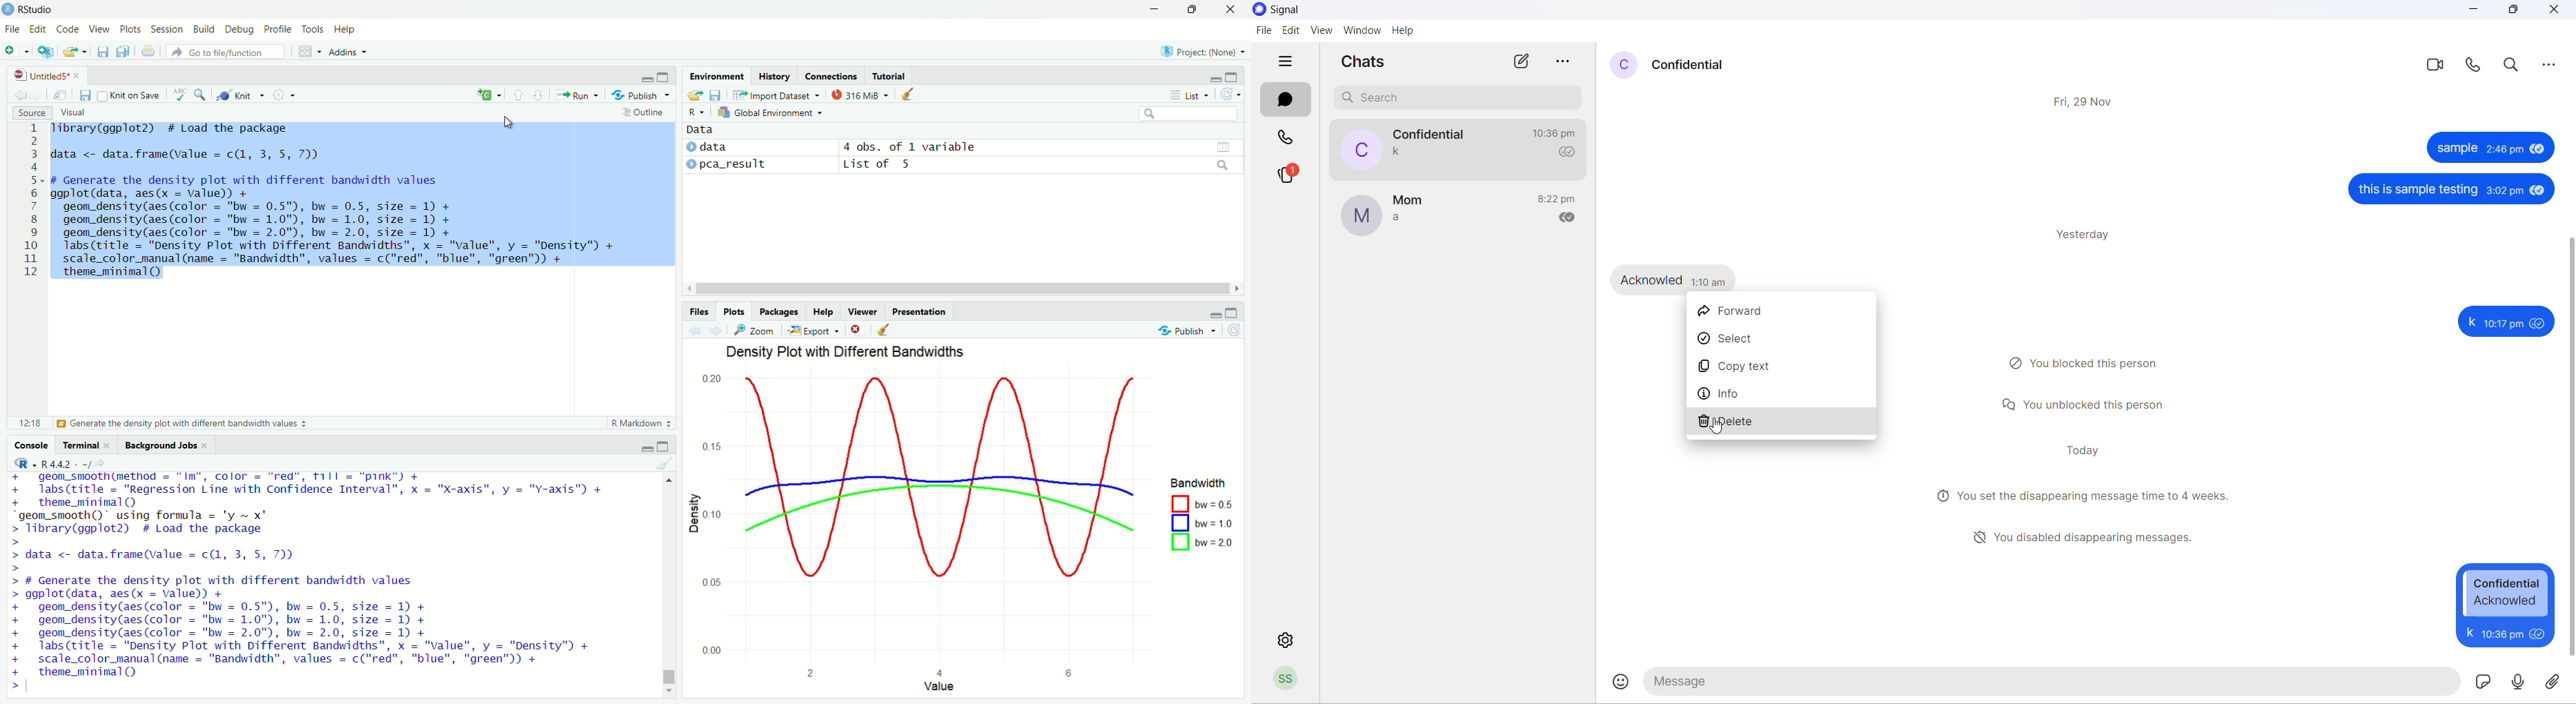 This screenshot has width=2576, height=728. Describe the element at coordinates (2539, 148) in the screenshot. I see `seen` at that location.